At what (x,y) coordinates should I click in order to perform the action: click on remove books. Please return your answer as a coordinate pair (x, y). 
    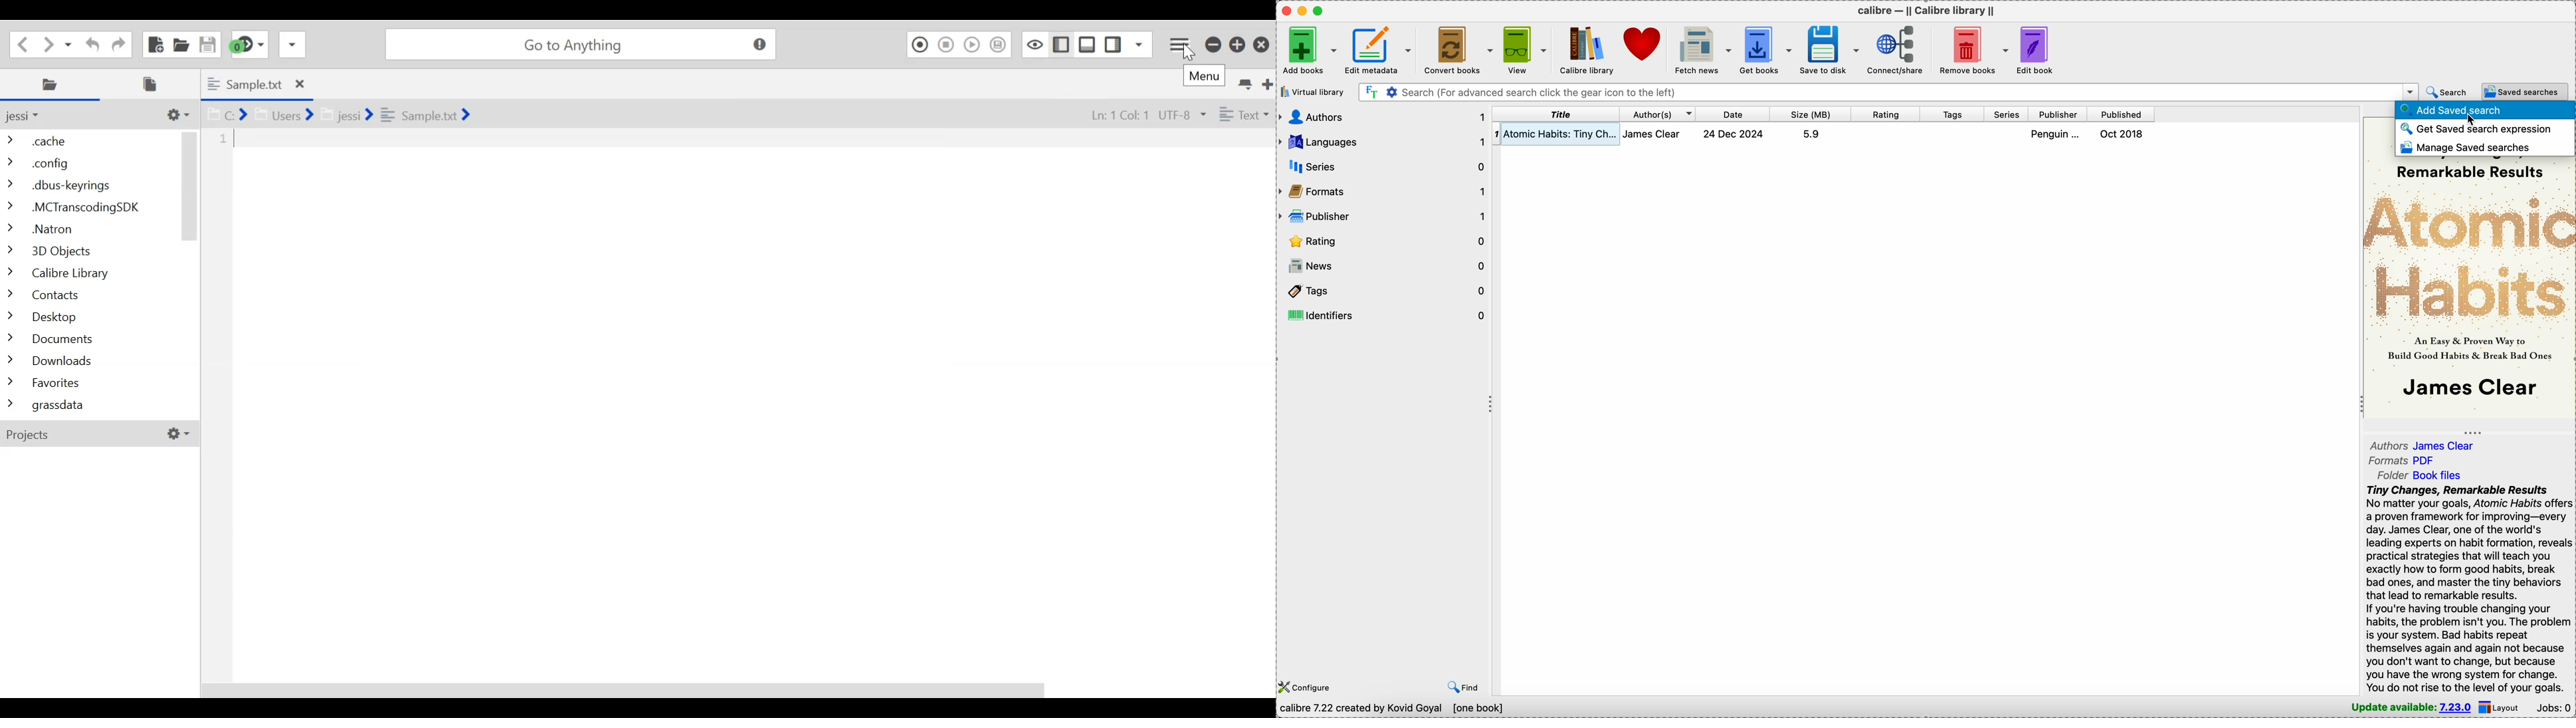
    Looking at the image, I should click on (1975, 49).